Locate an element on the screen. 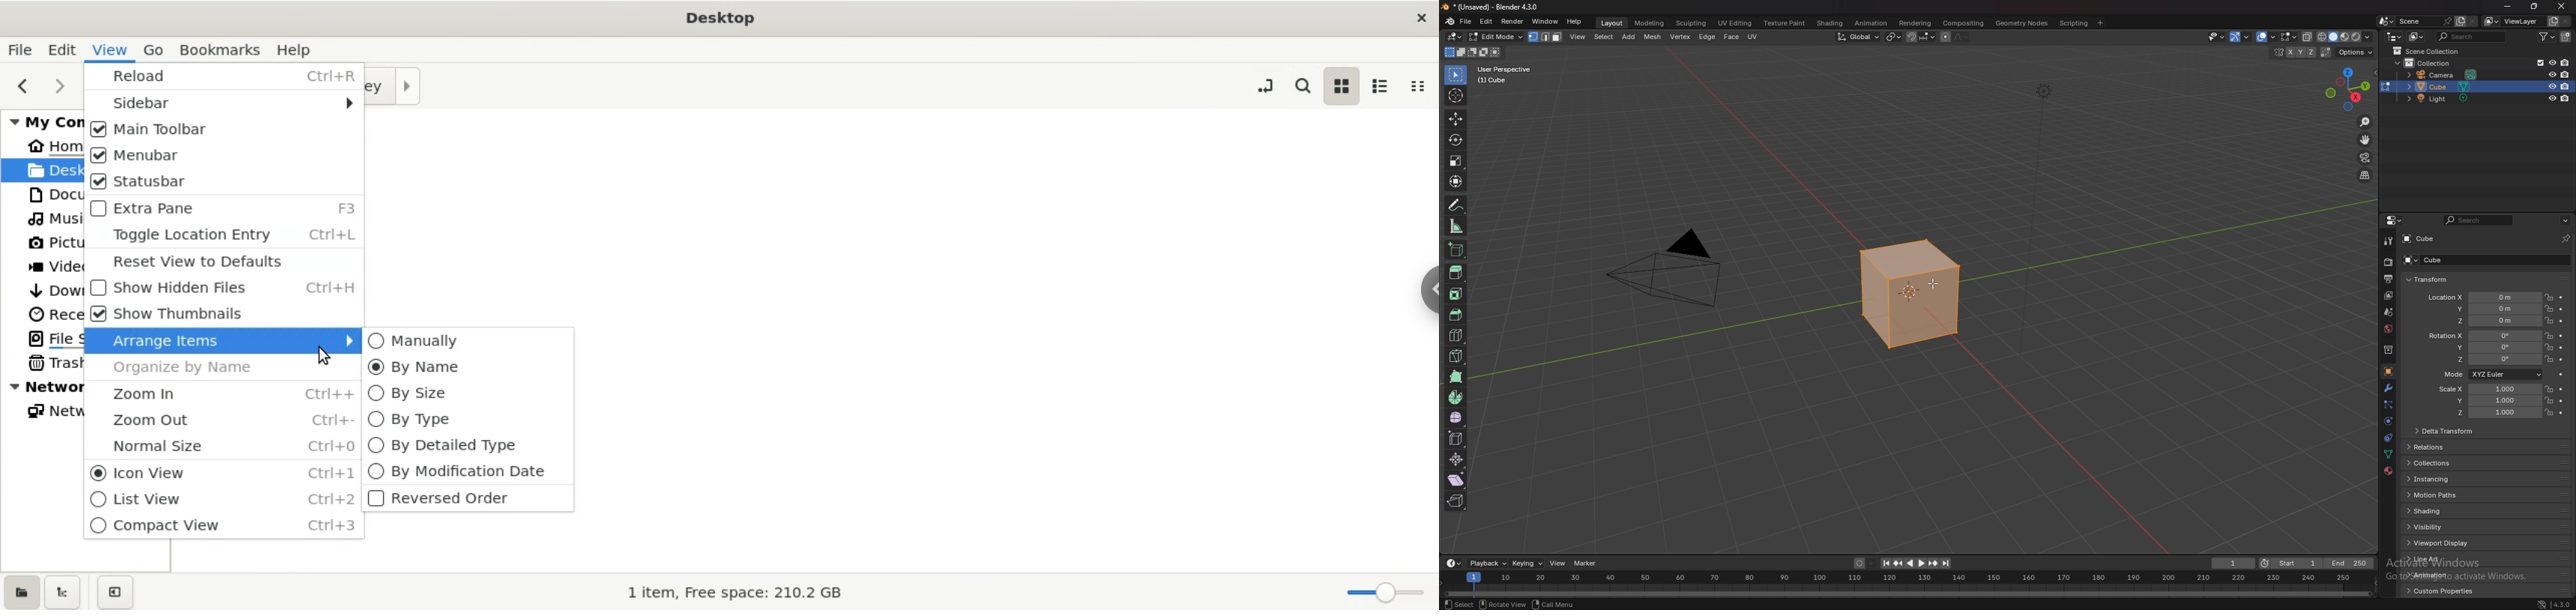  help is located at coordinates (304, 49).